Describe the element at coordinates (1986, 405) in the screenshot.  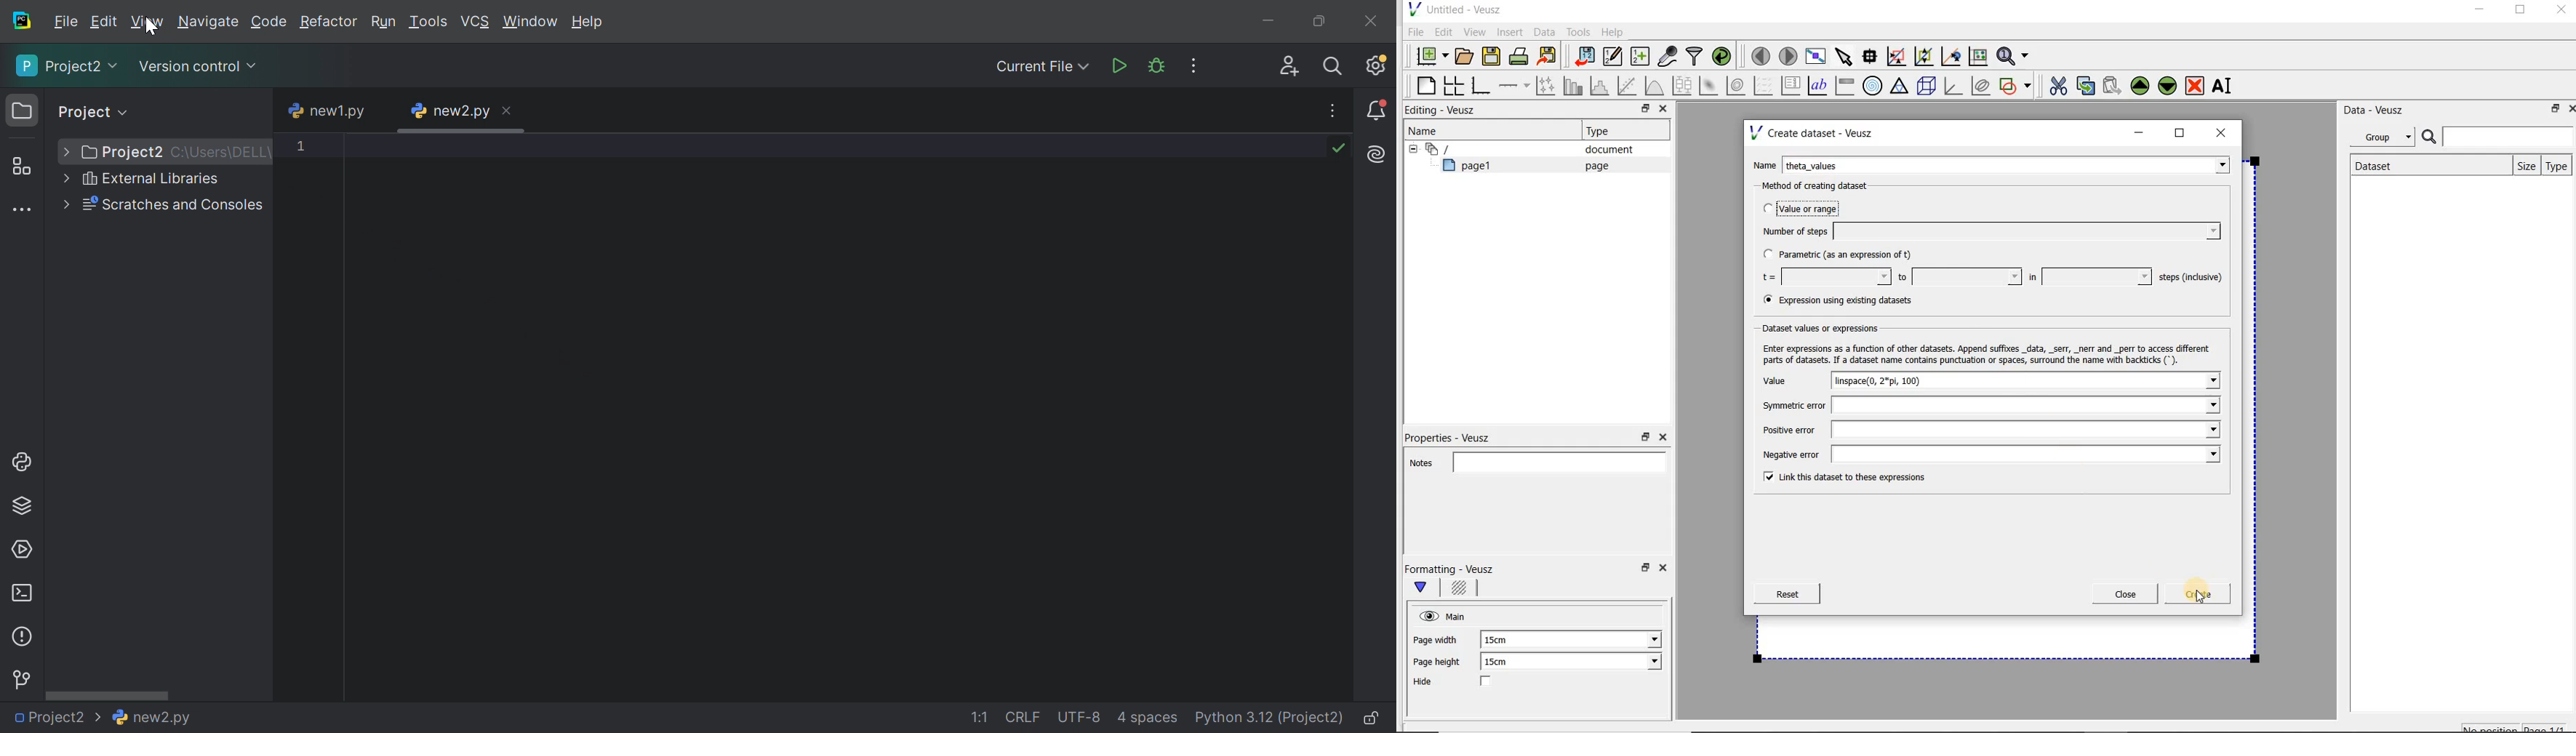
I see `Symmetric error` at that location.